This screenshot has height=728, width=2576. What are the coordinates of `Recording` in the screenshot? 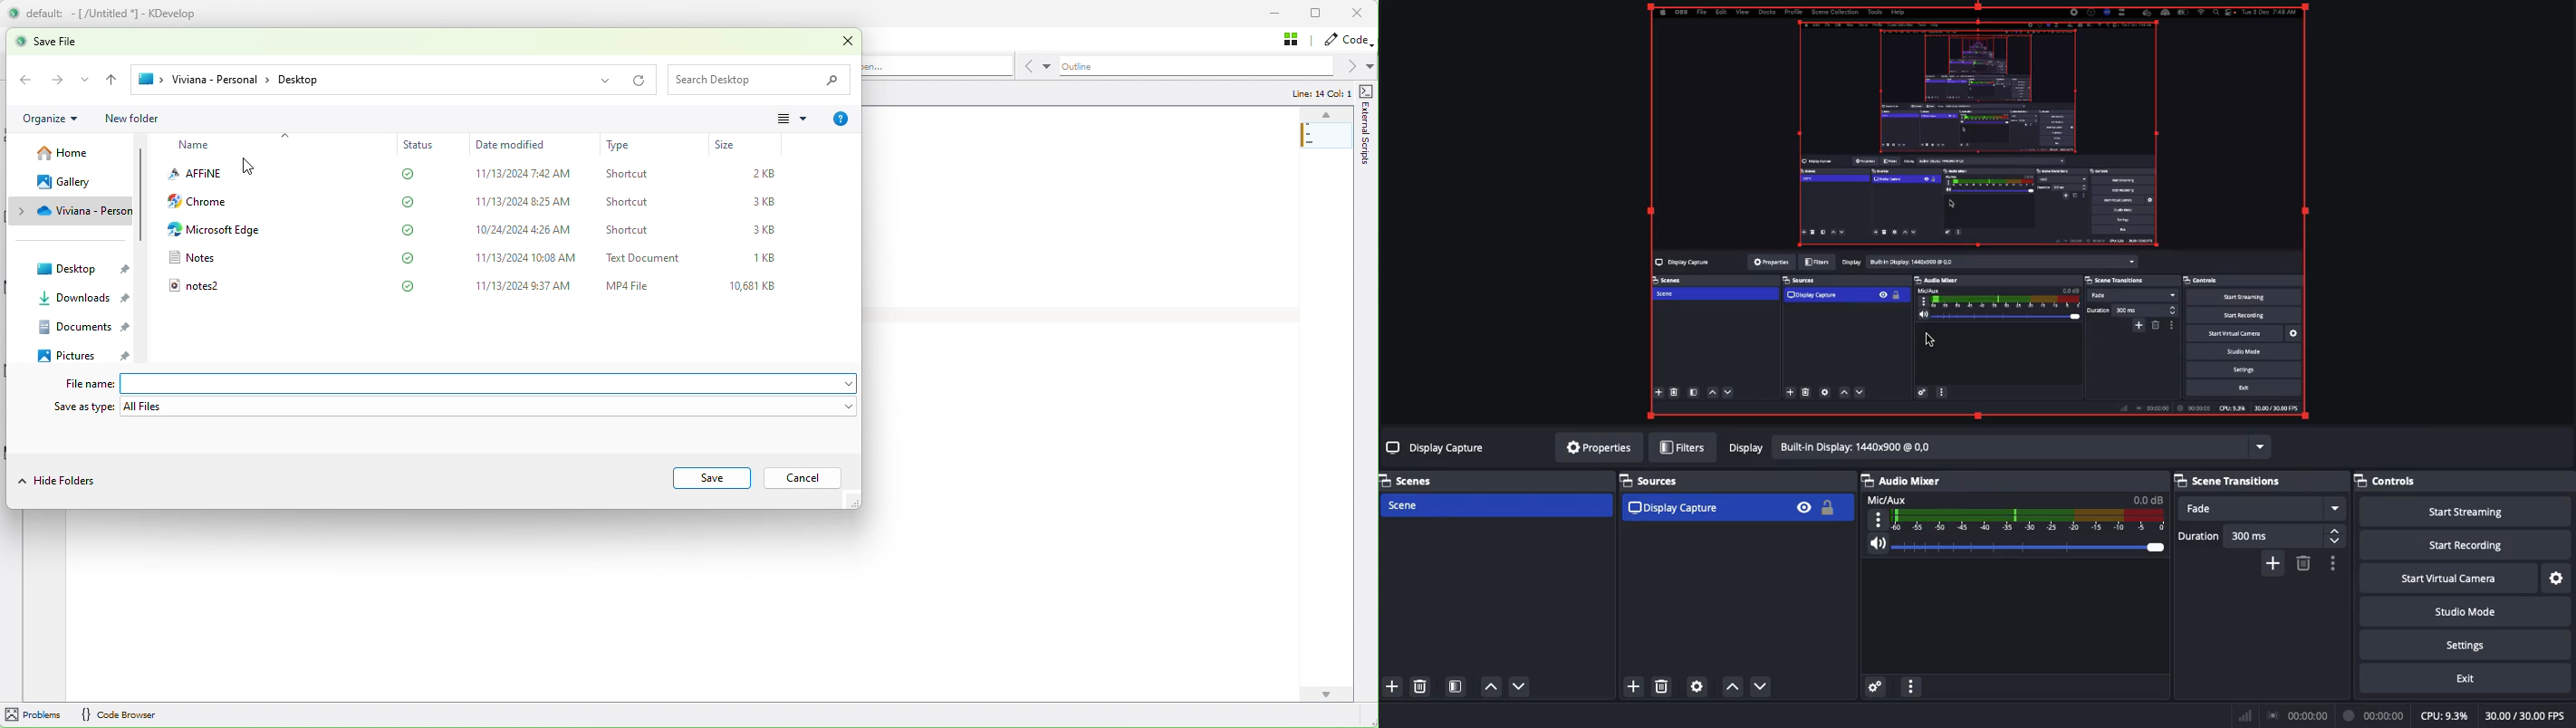 It's located at (2376, 716).